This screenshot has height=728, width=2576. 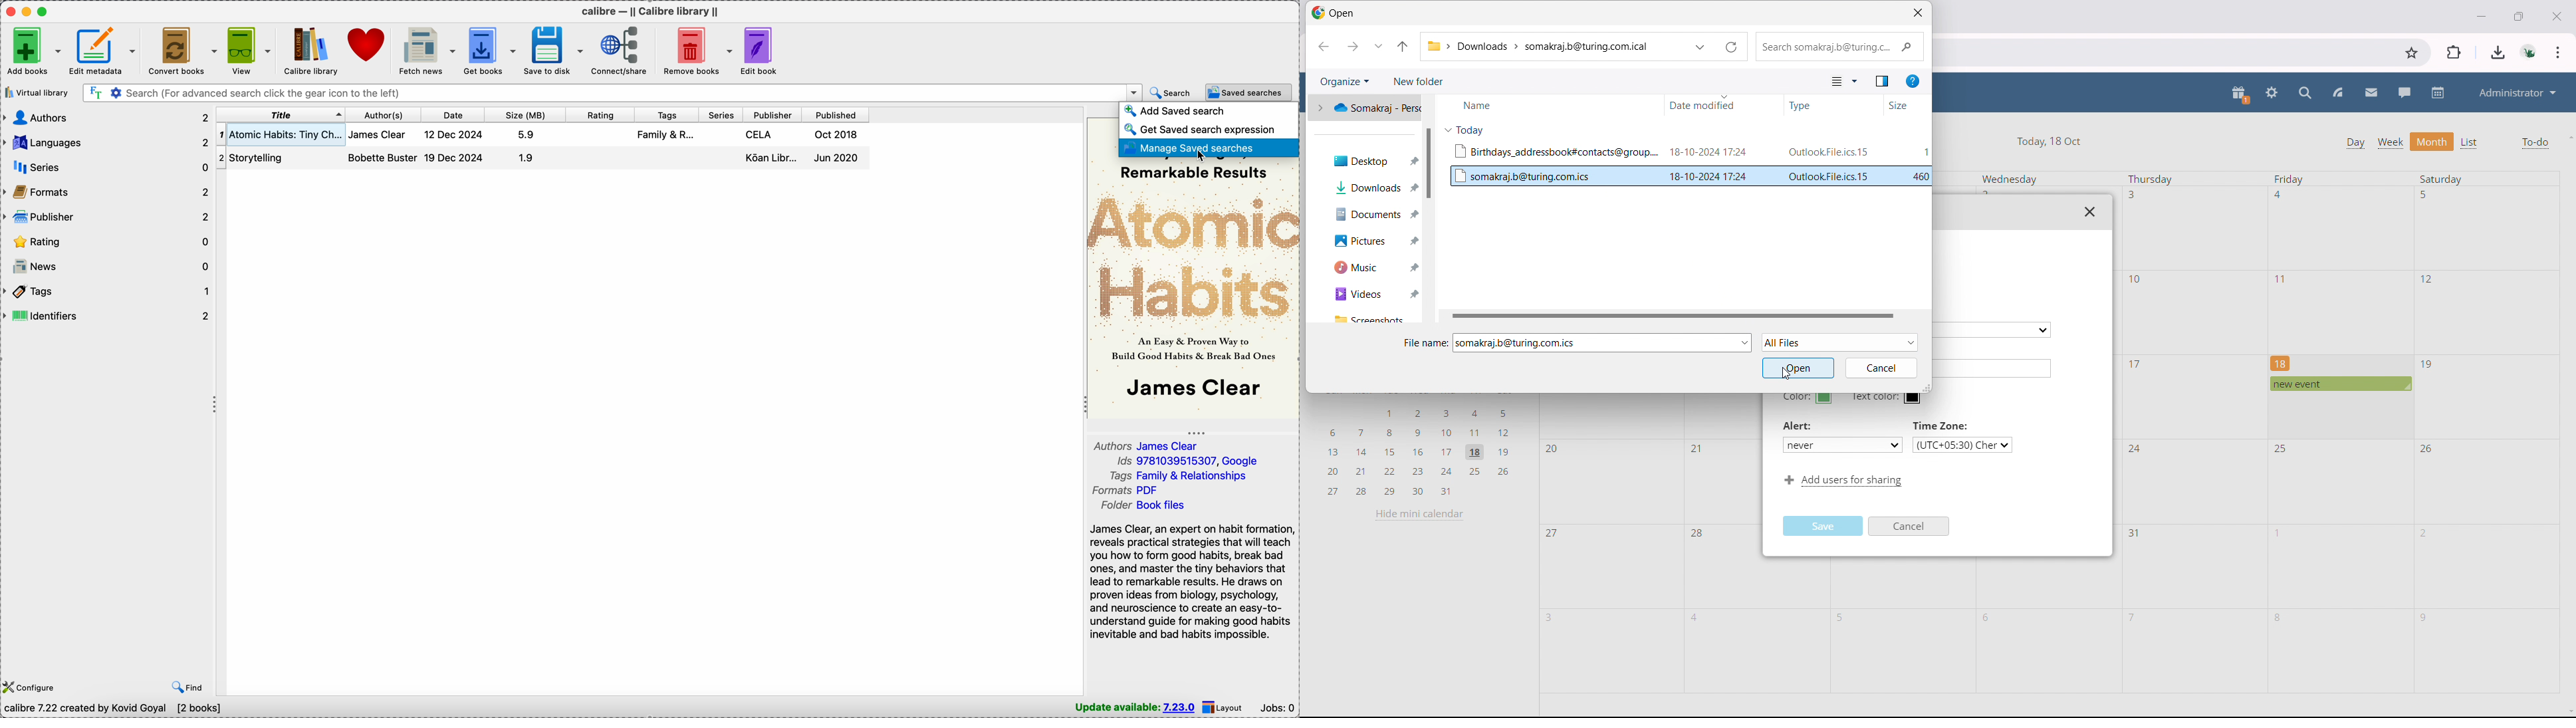 What do you see at coordinates (2289, 180) in the screenshot?
I see `Friday` at bounding box center [2289, 180].